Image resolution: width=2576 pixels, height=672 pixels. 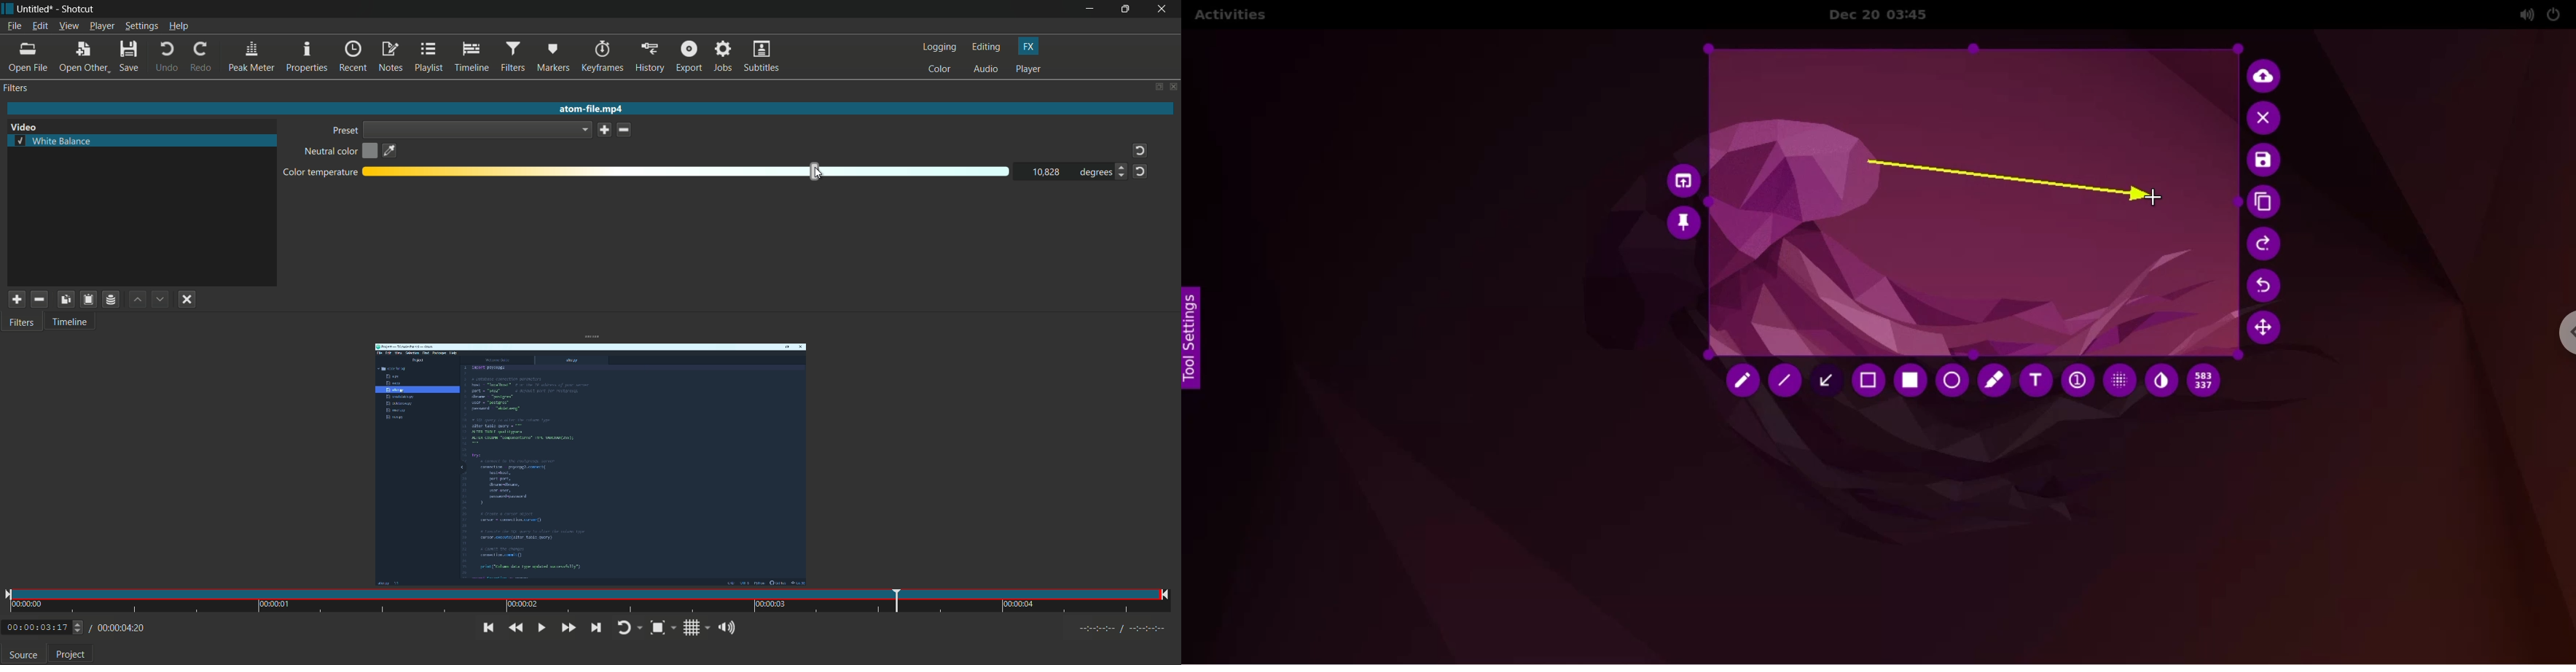 What do you see at coordinates (605, 129) in the screenshot?
I see `save` at bounding box center [605, 129].